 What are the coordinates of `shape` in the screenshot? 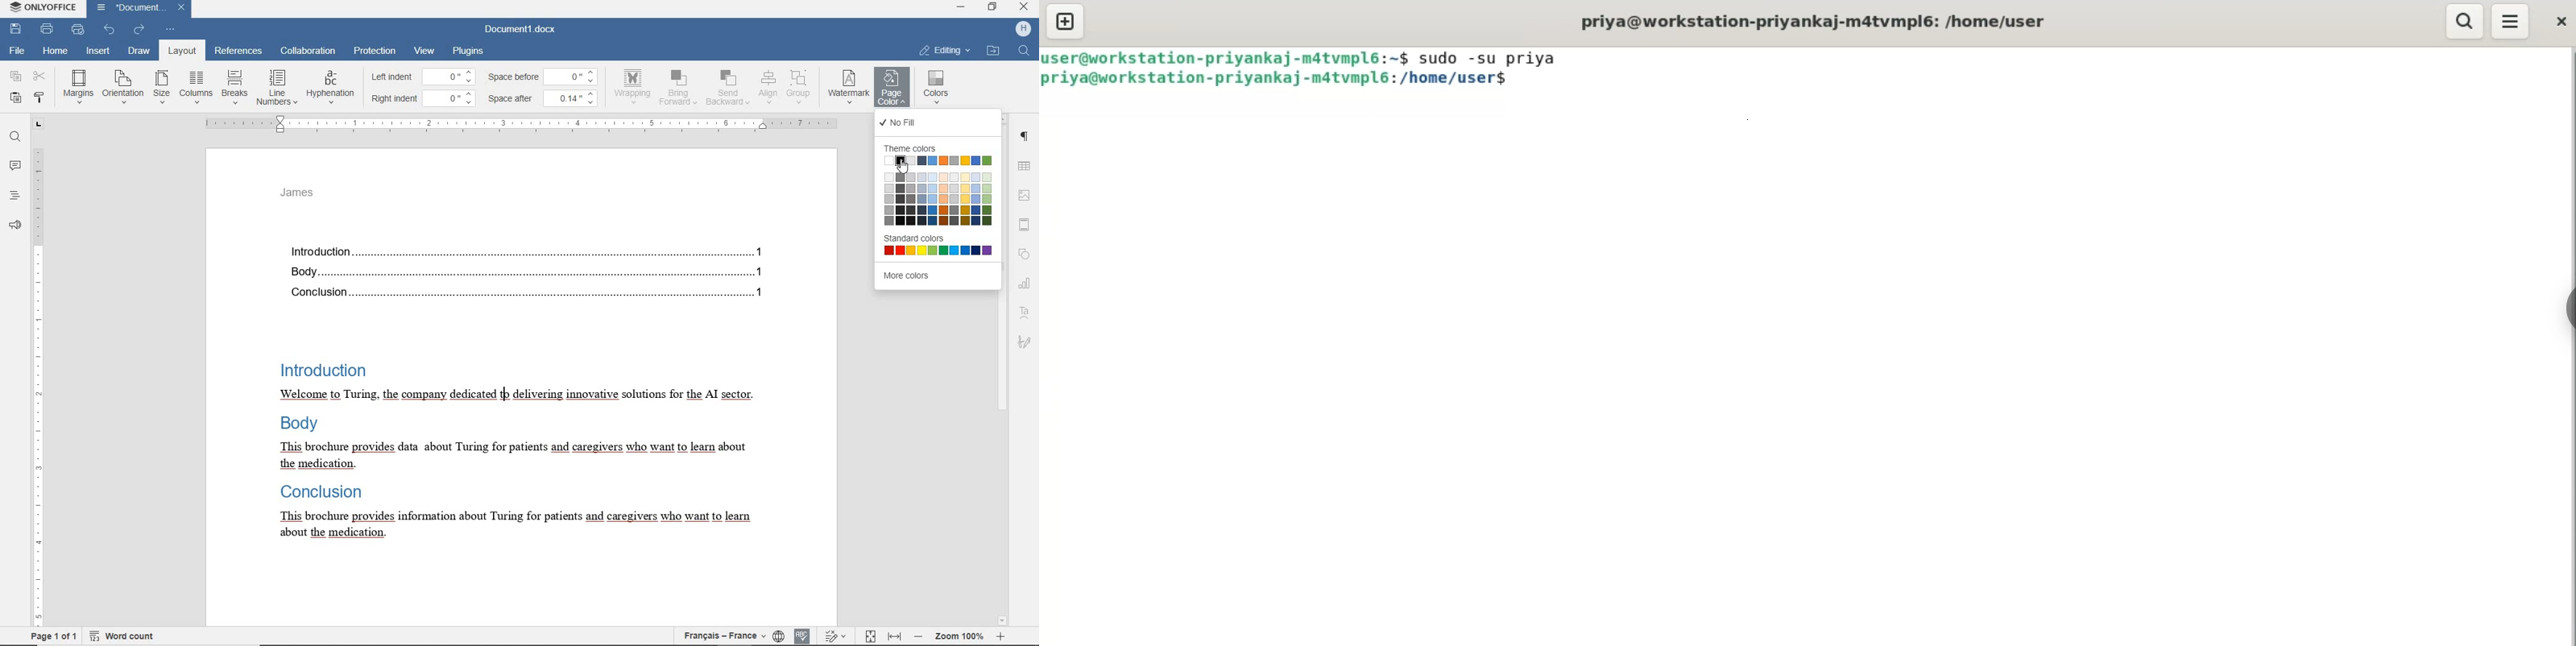 It's located at (1025, 254).